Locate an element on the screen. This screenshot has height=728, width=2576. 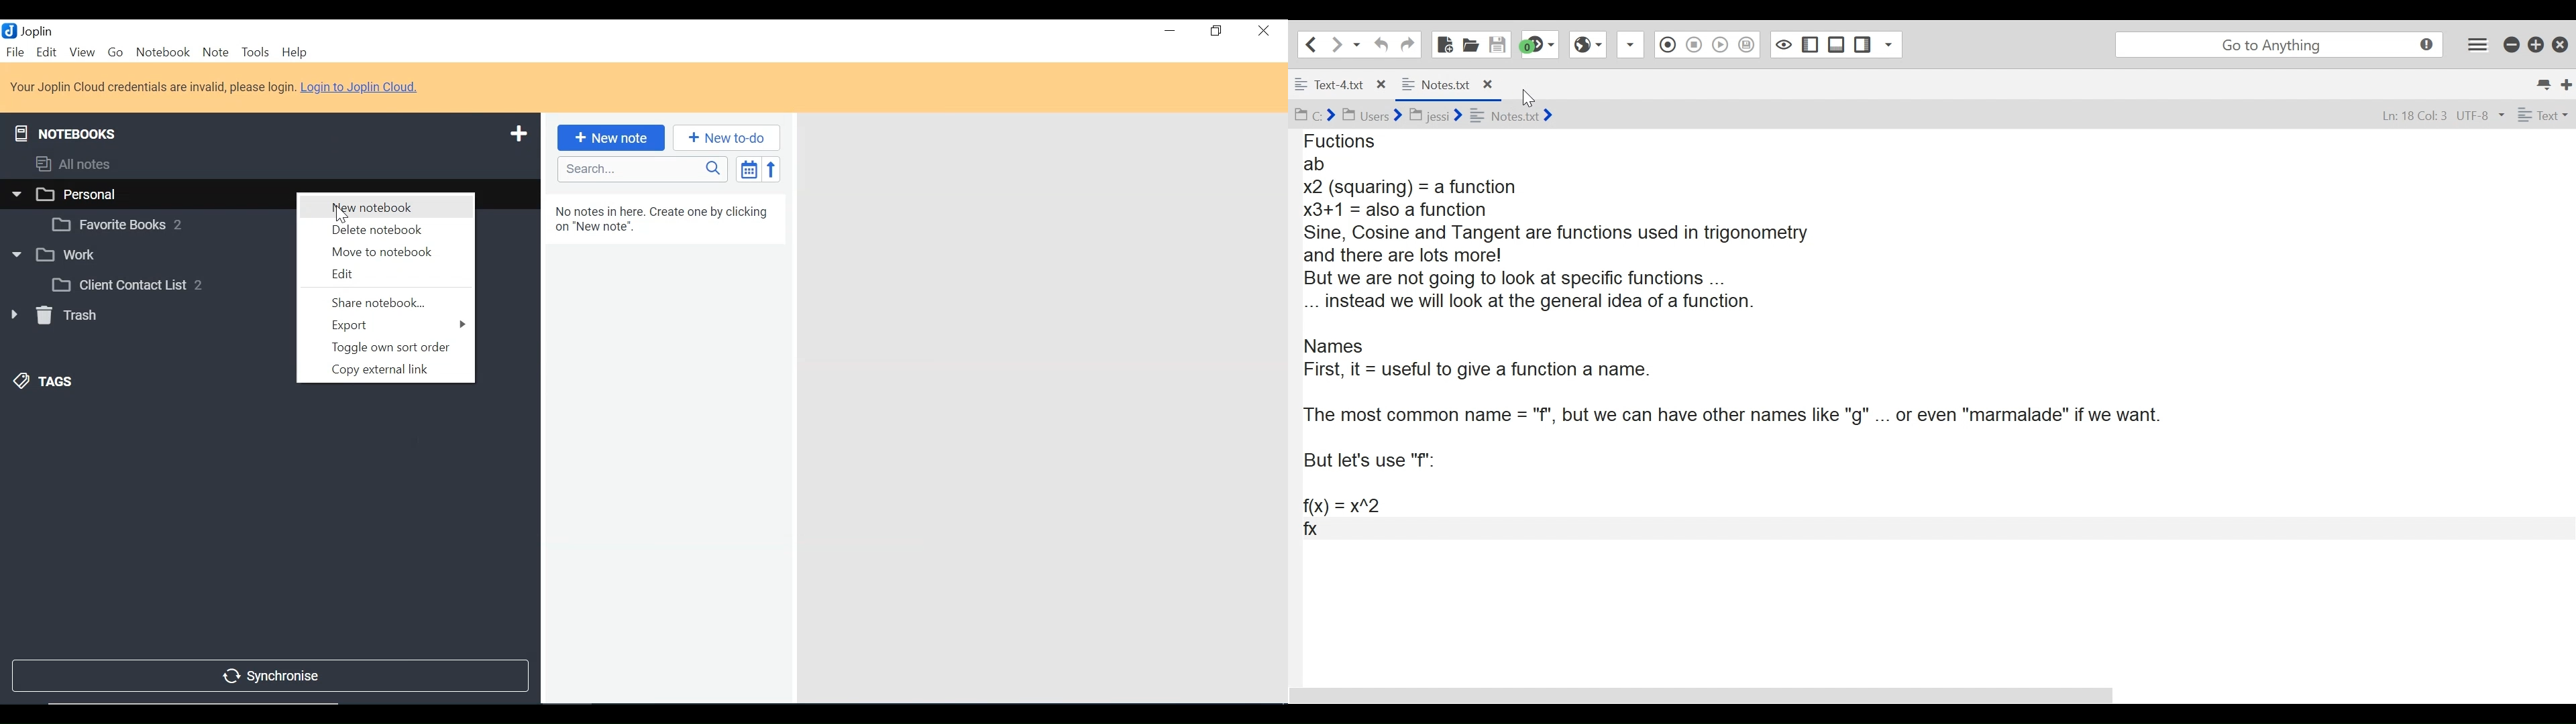
Notebooks is located at coordinates (66, 131).